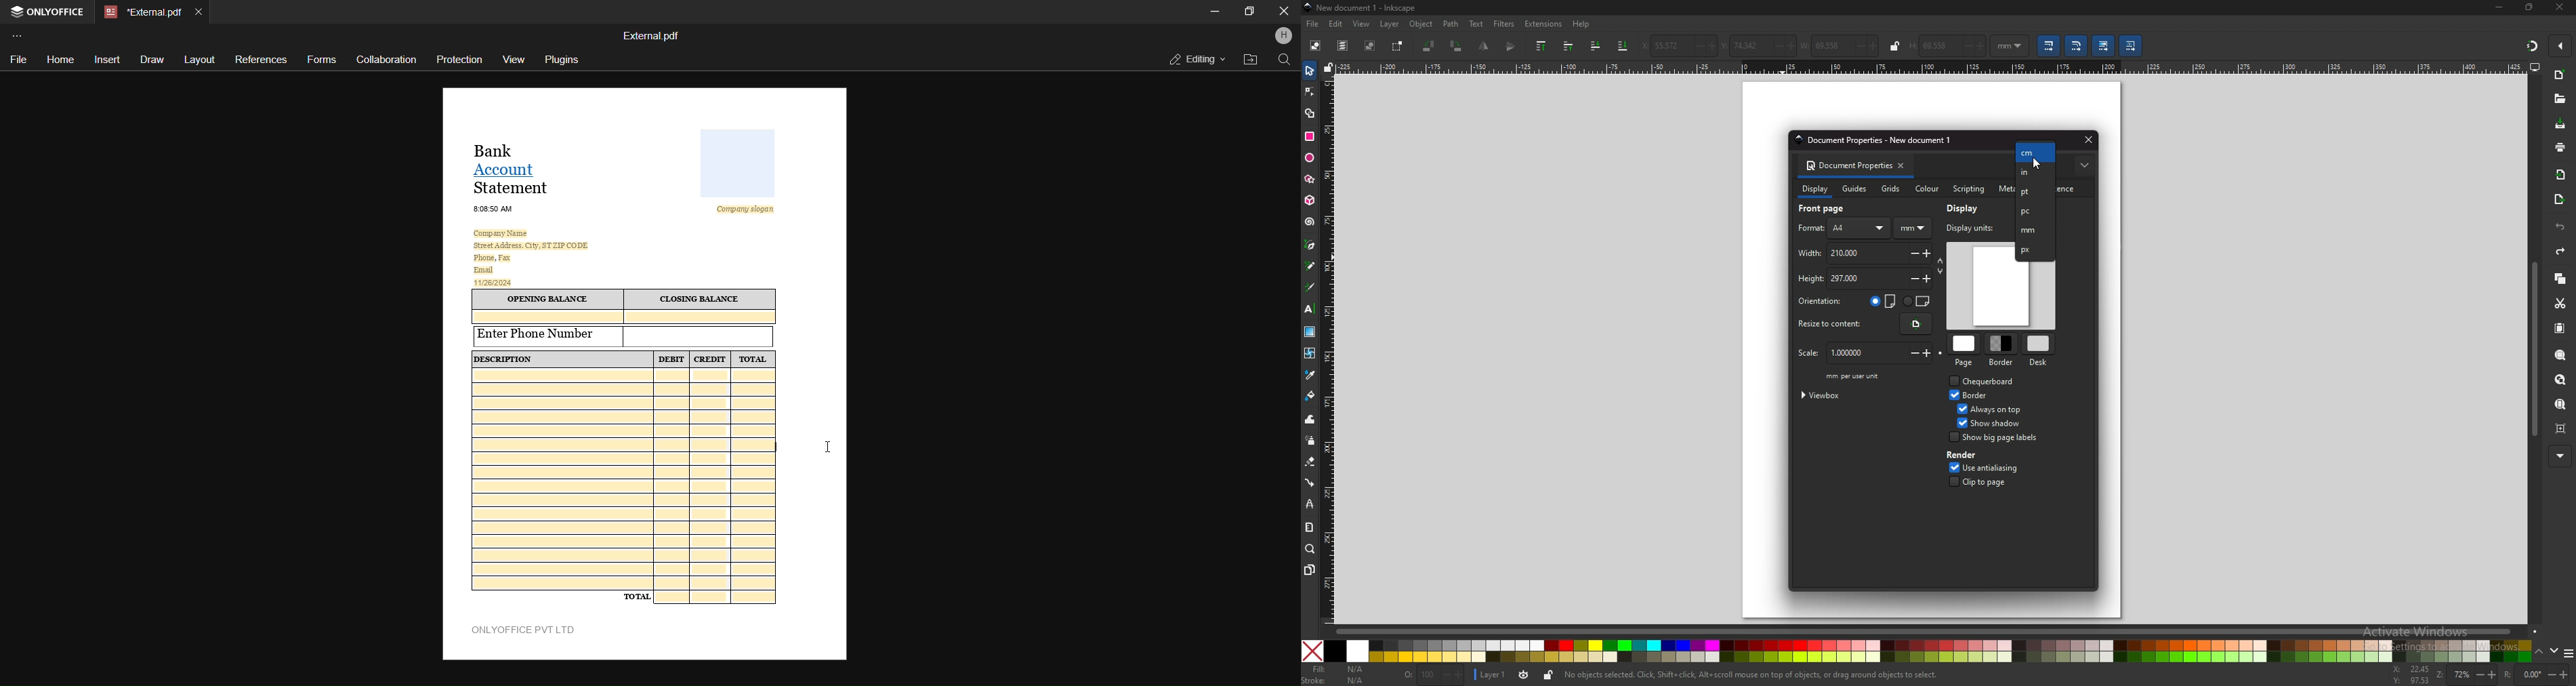 The height and width of the screenshot is (700, 2576). What do you see at coordinates (1310, 461) in the screenshot?
I see `erase` at bounding box center [1310, 461].